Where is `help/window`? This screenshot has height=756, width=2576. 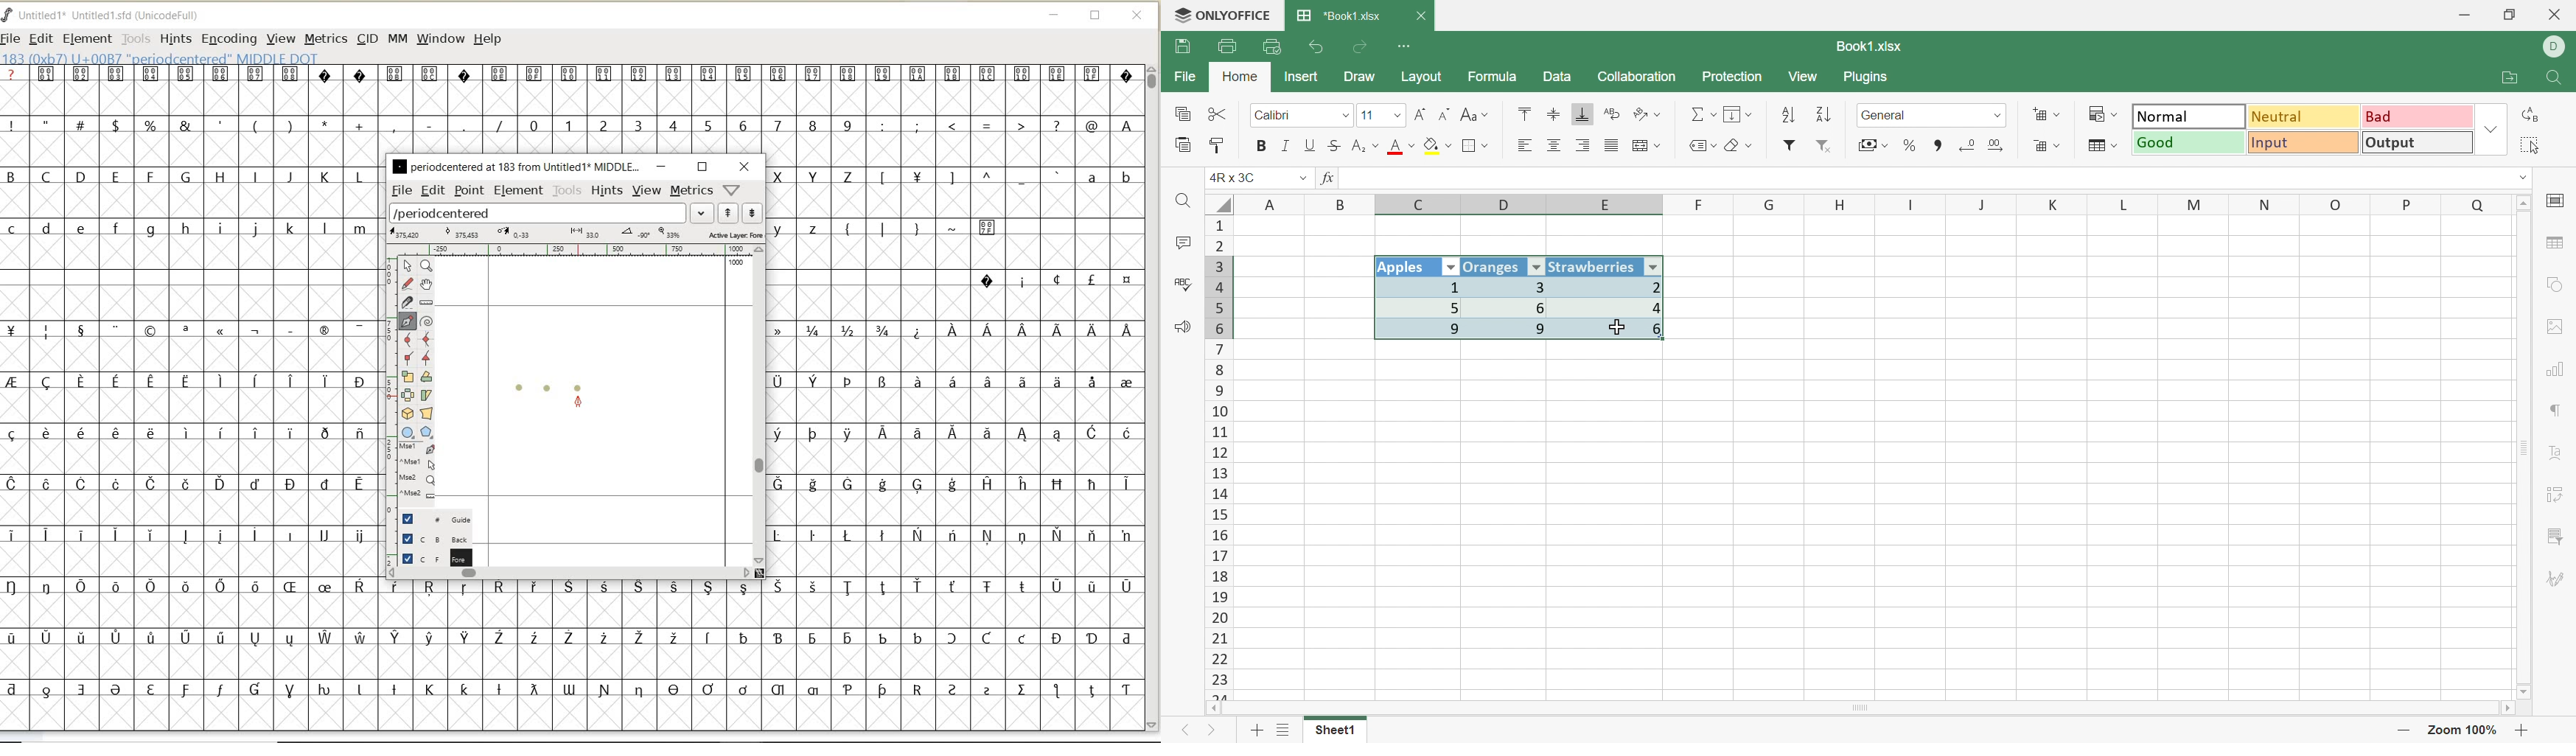 help/window is located at coordinates (731, 190).